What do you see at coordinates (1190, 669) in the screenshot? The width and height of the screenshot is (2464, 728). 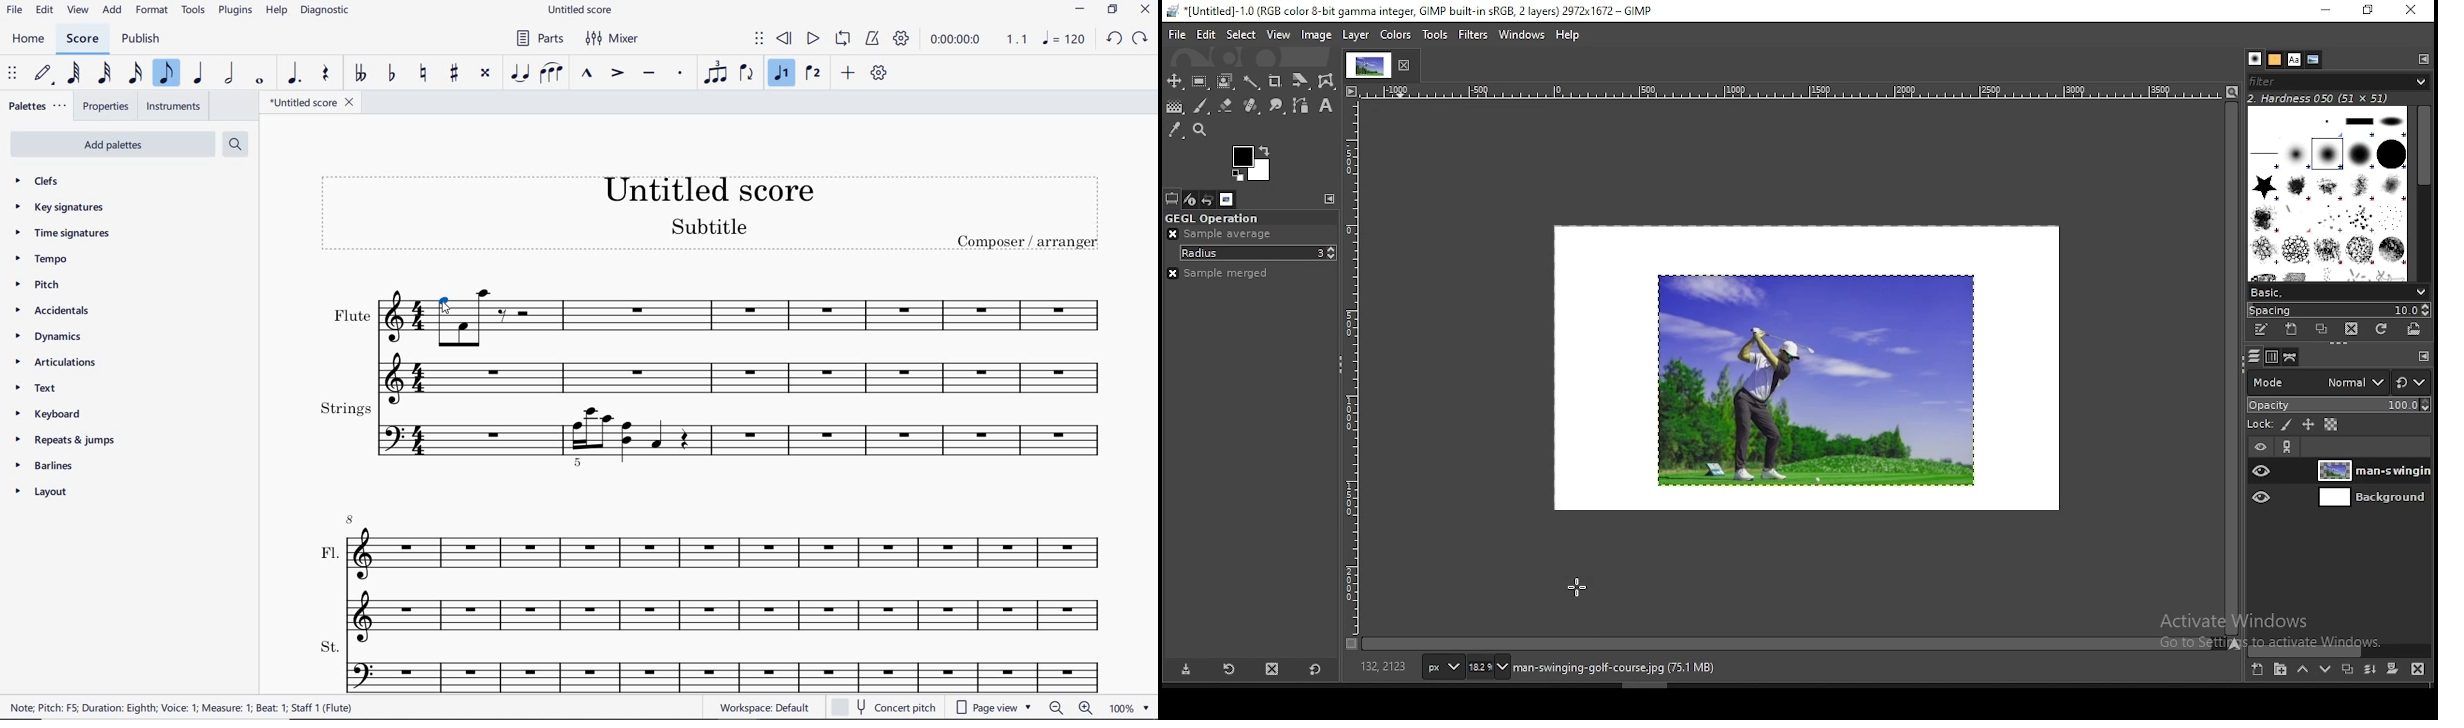 I see `save tool preset` at bounding box center [1190, 669].